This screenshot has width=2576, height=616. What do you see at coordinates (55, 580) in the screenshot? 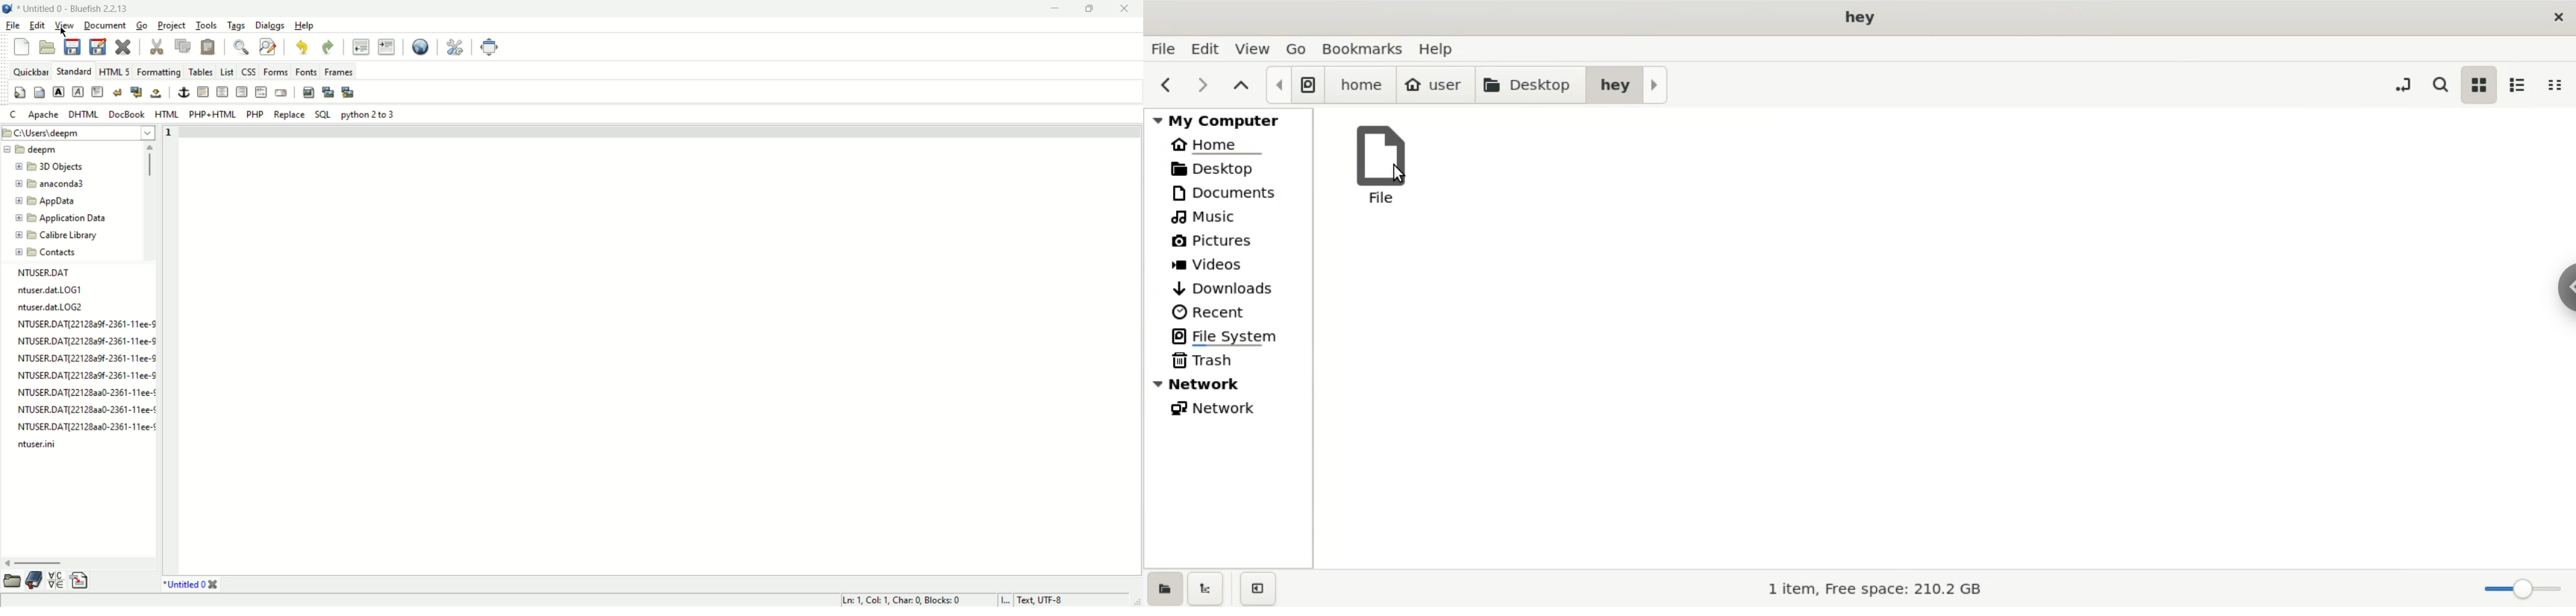
I see `charmap` at bounding box center [55, 580].